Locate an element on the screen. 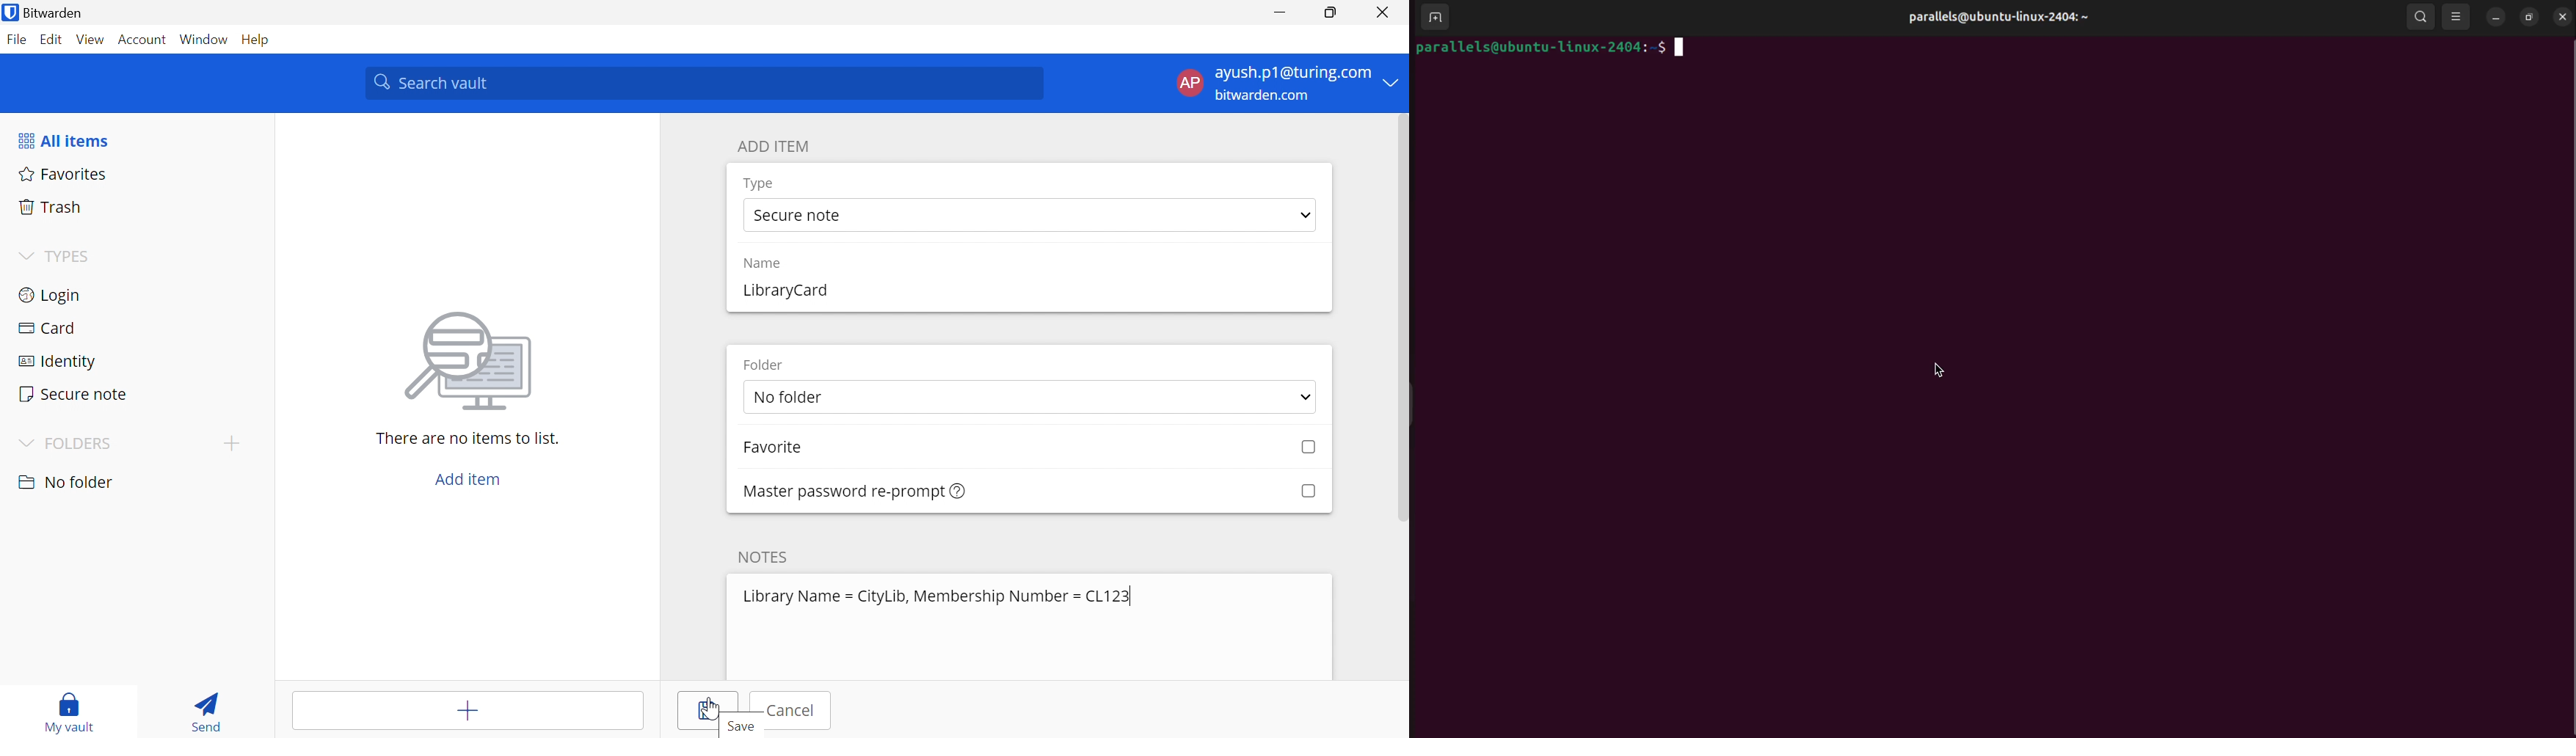 The width and height of the screenshot is (2576, 756). Folder is located at coordinates (763, 366).